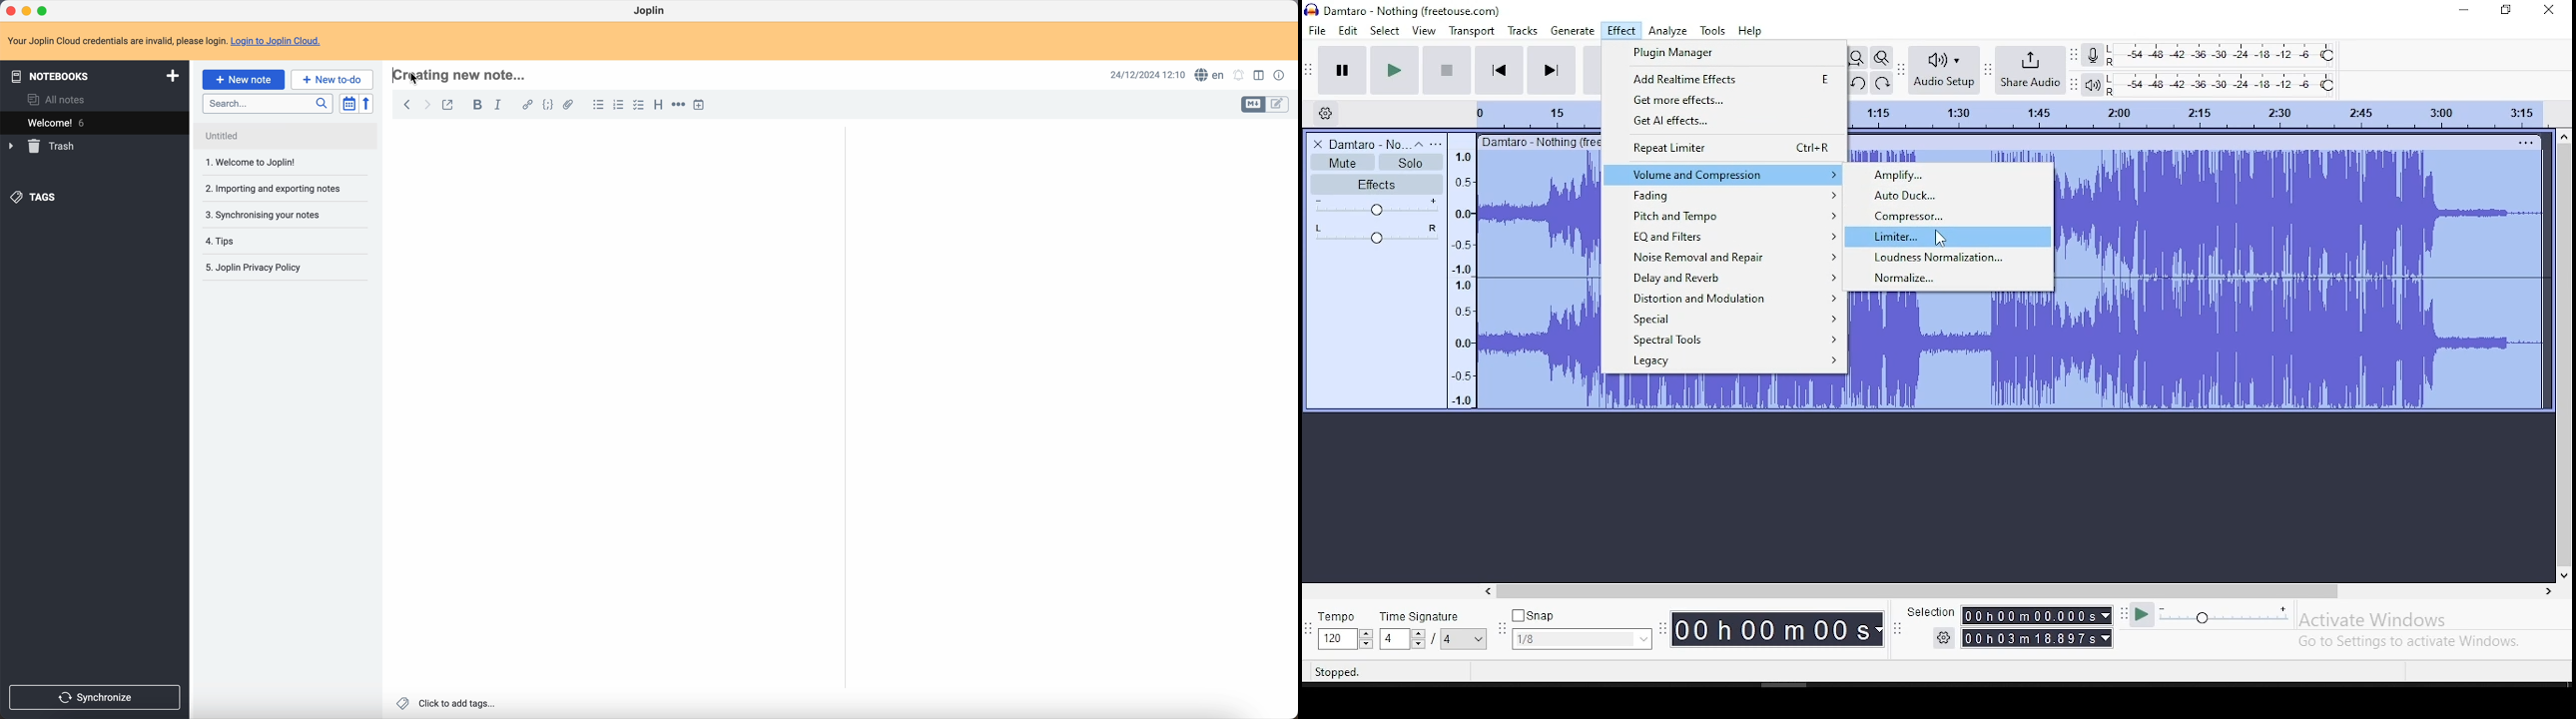 The height and width of the screenshot is (728, 2576). Describe the element at coordinates (2300, 281) in the screenshot. I see `sound track` at that location.